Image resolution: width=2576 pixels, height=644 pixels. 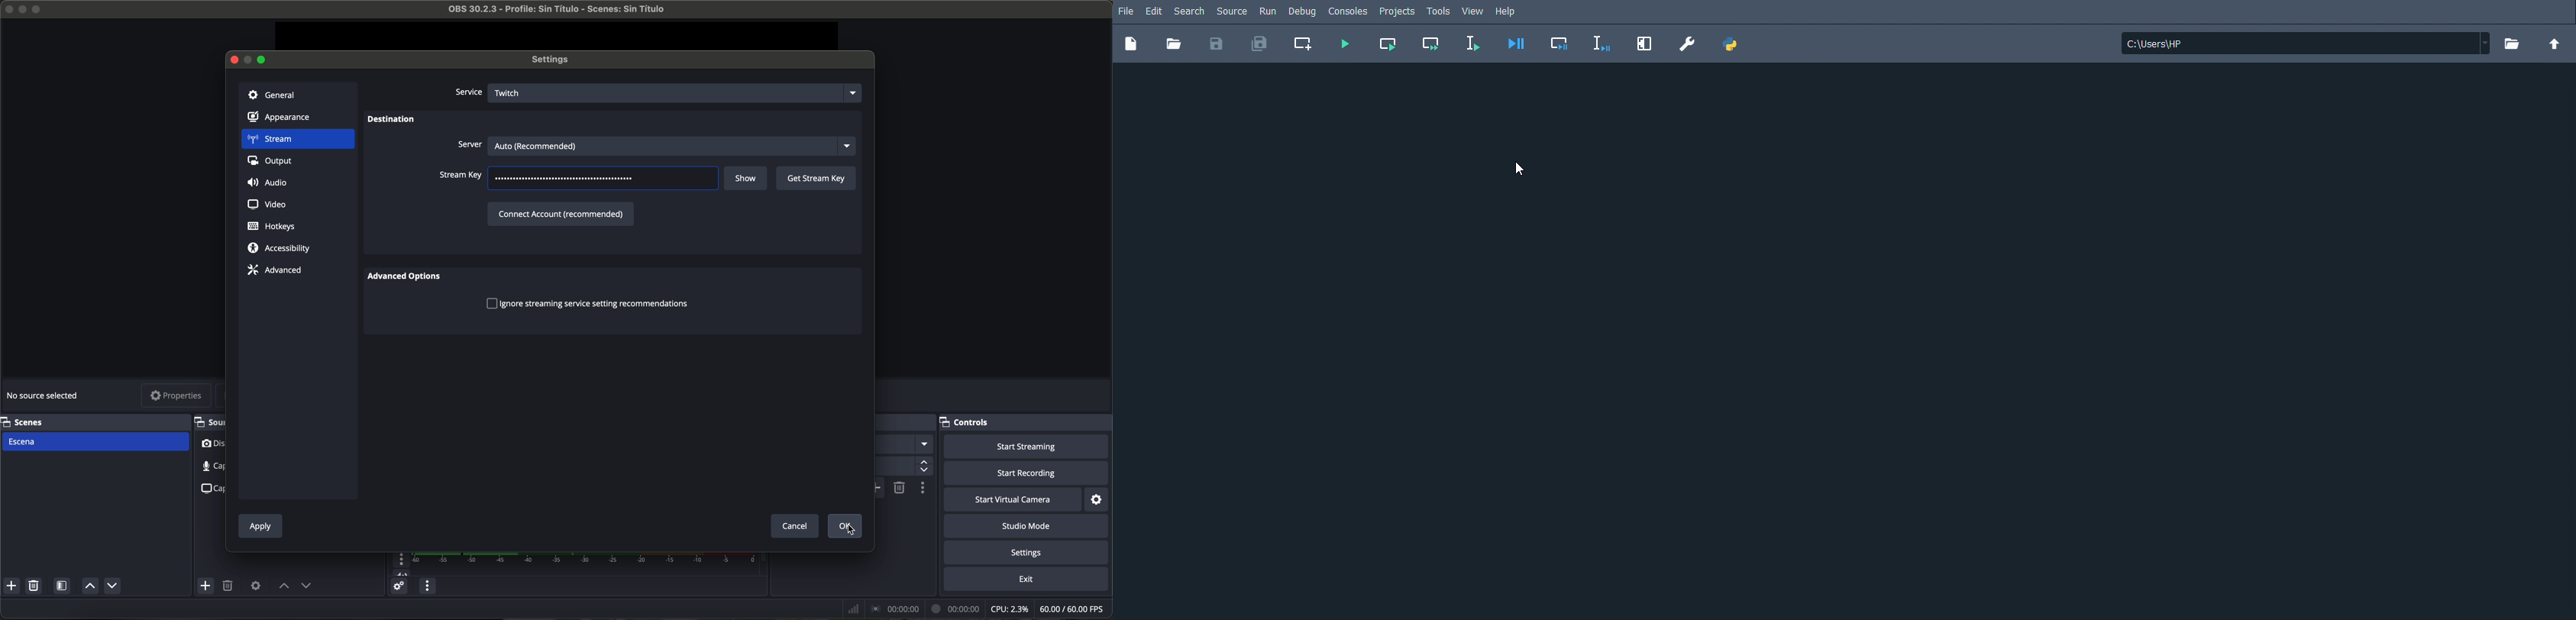 I want to click on Debug, so click(x=1303, y=13).